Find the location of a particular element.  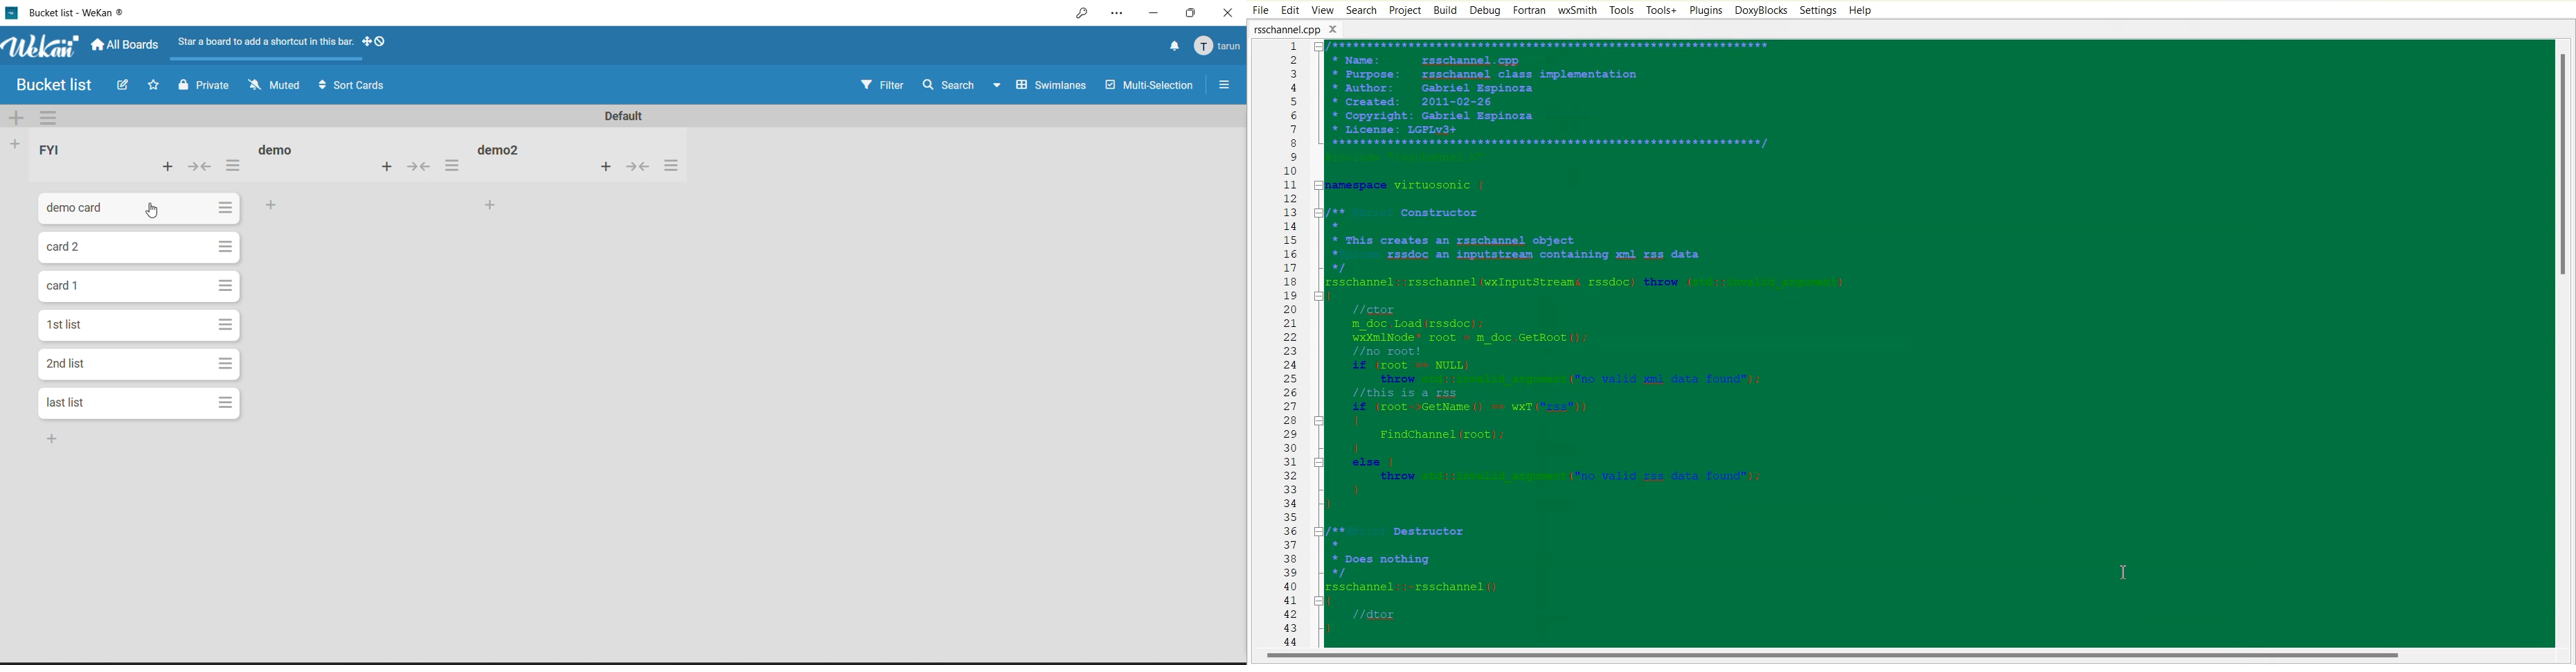

add card to top is located at coordinates (165, 167).